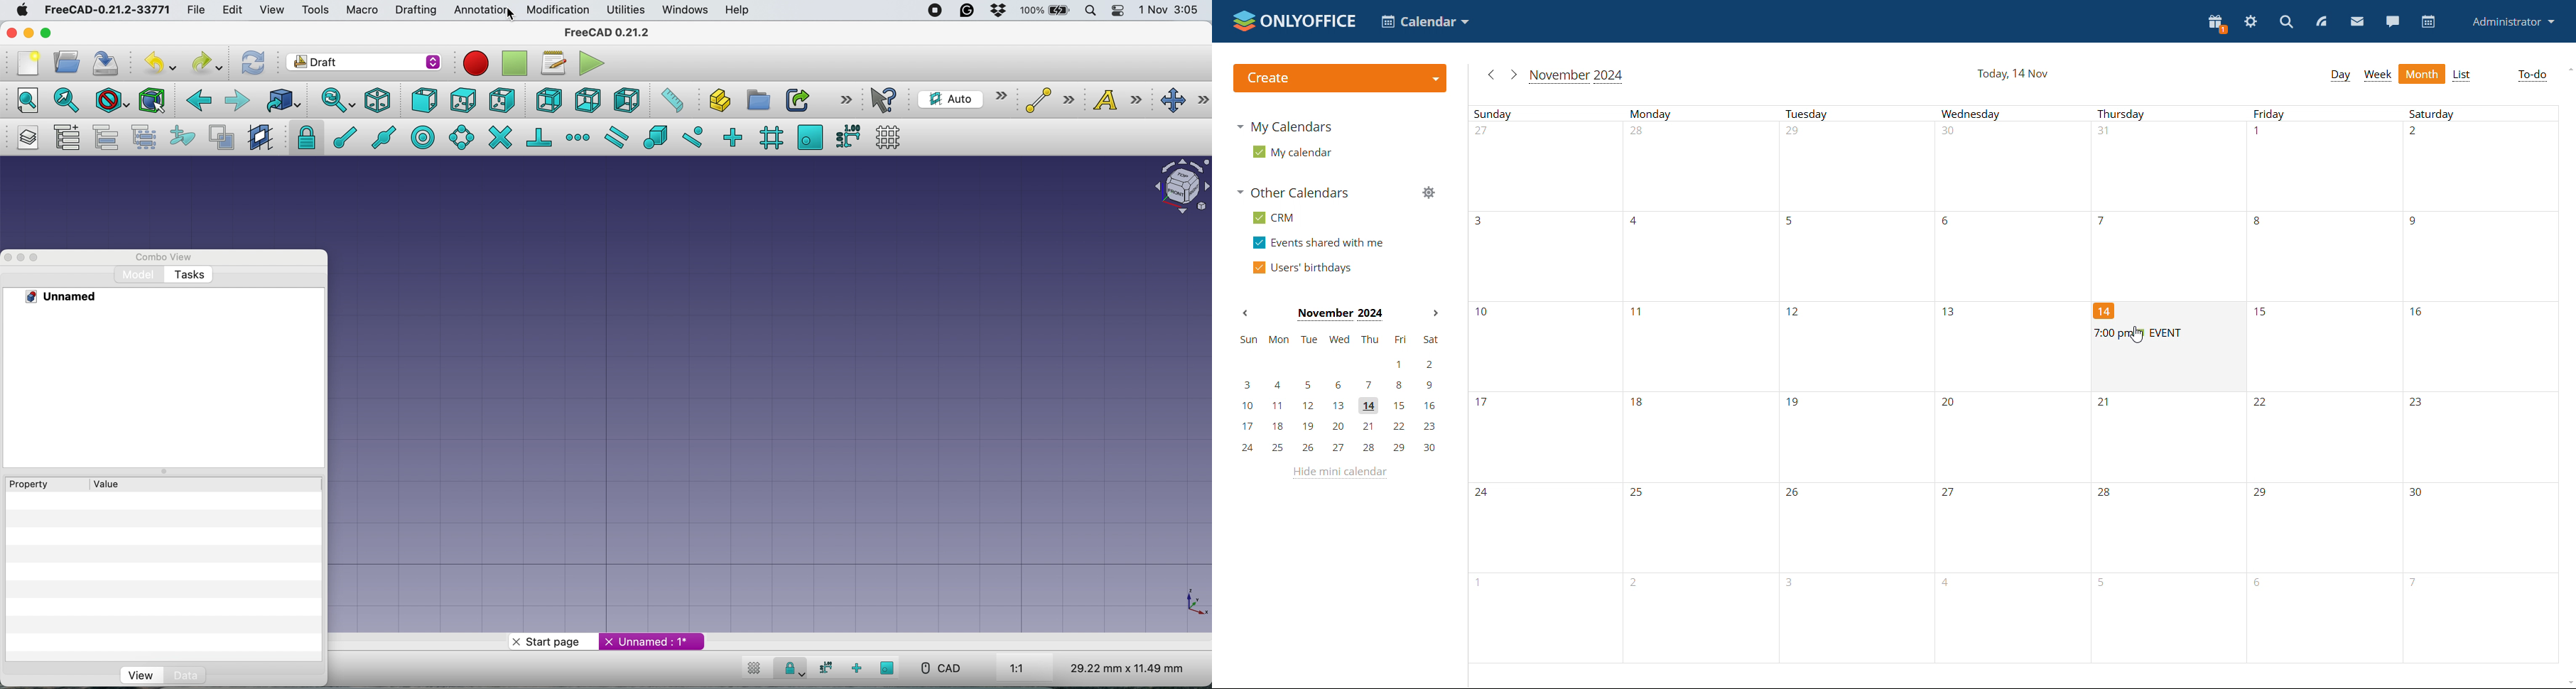 The image size is (2576, 700). I want to click on undo, so click(164, 61).